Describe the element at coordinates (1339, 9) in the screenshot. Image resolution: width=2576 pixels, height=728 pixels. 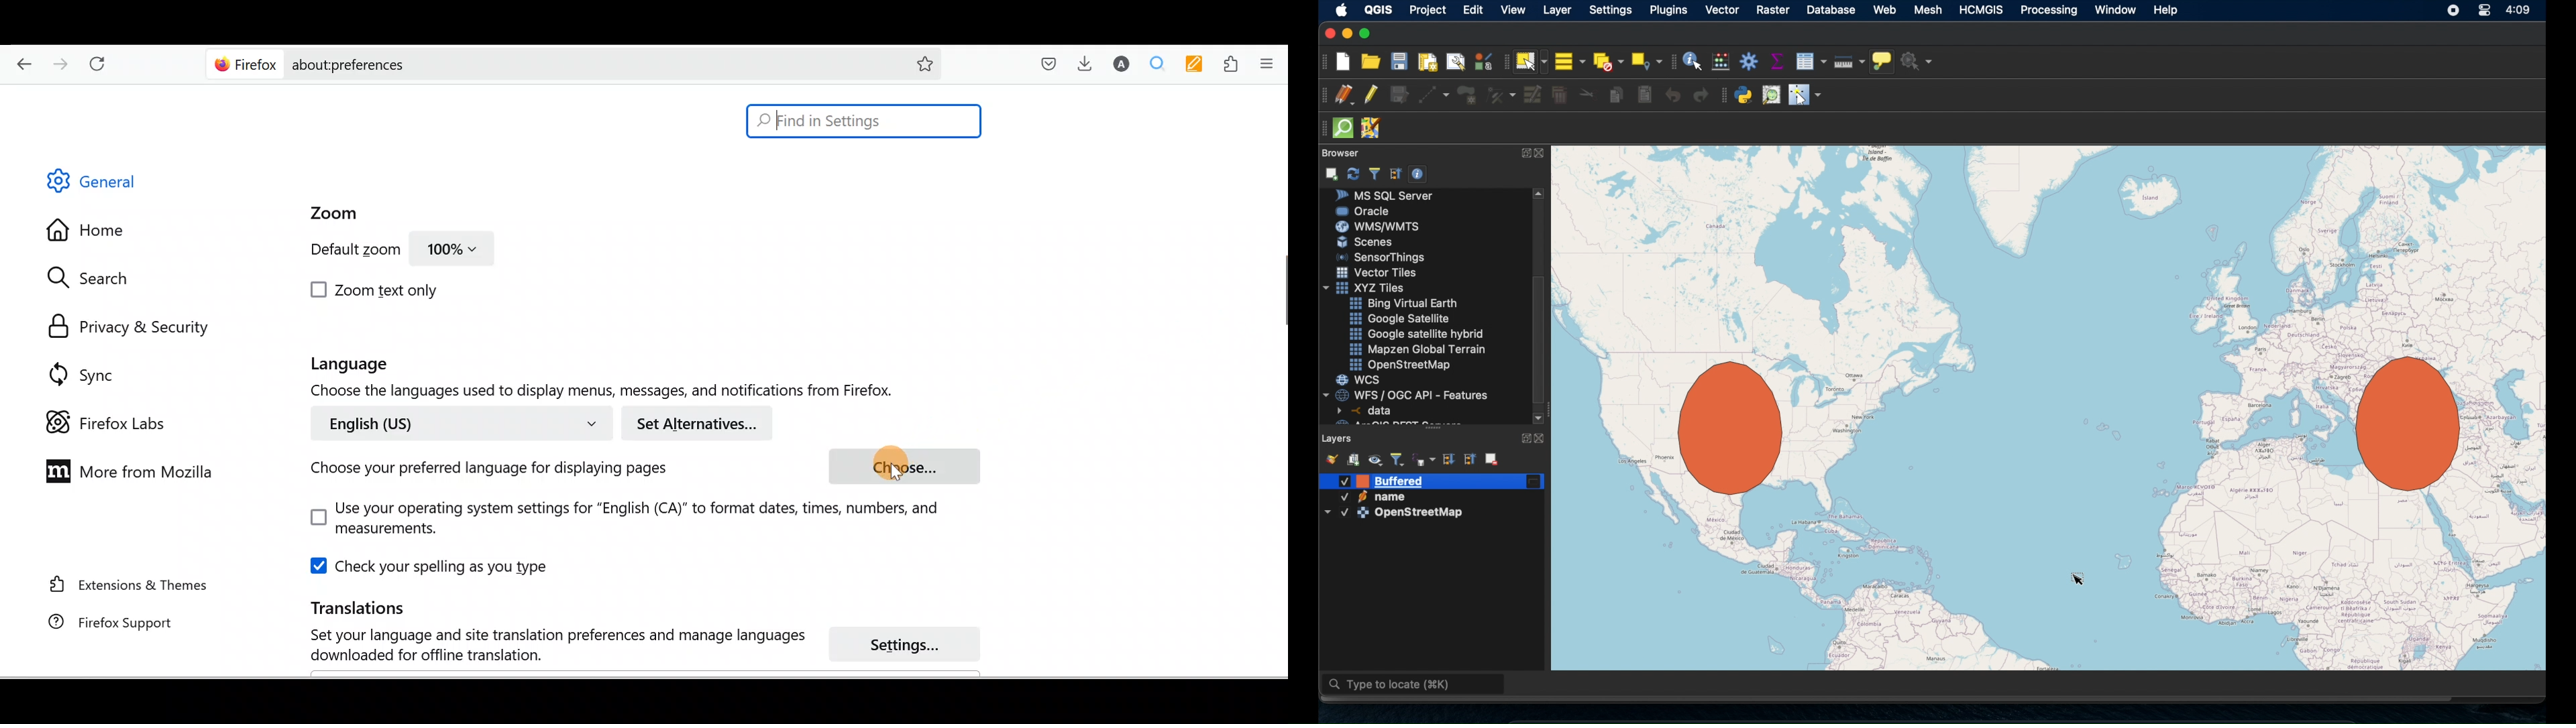
I see `apple icon` at that location.